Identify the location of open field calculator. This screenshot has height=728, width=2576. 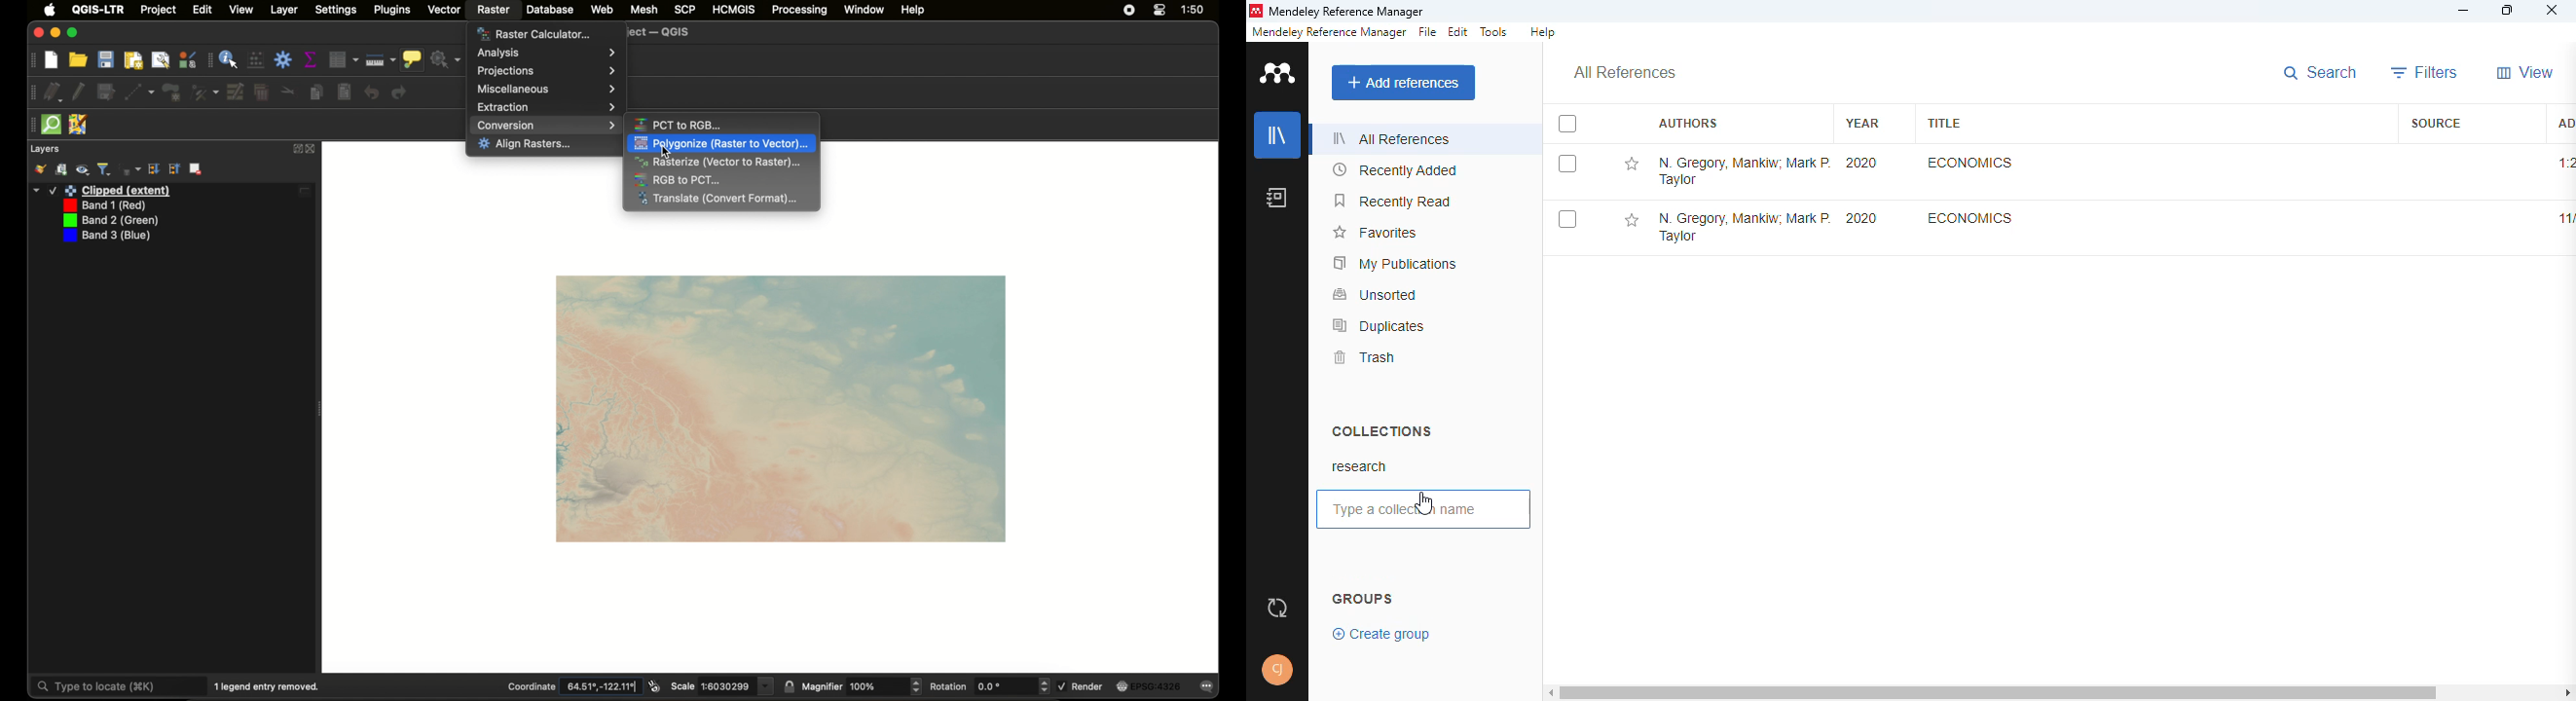
(255, 59).